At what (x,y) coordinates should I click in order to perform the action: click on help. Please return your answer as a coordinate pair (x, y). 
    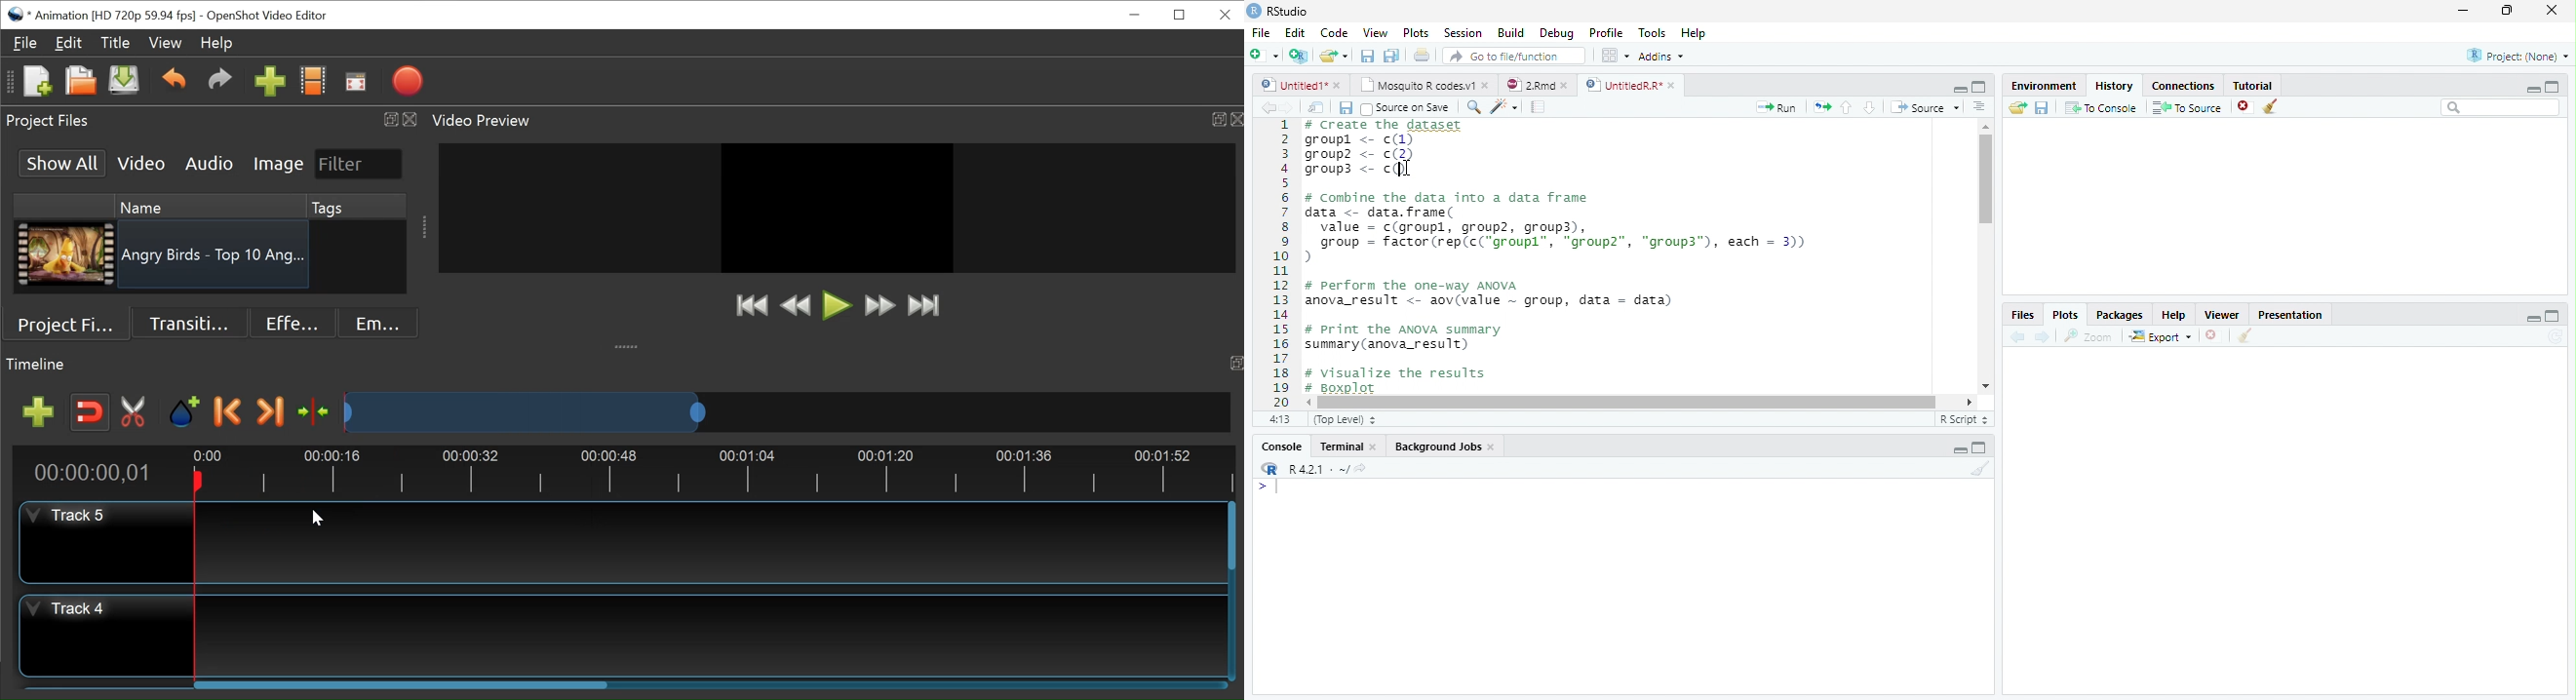
    Looking at the image, I should click on (2174, 315).